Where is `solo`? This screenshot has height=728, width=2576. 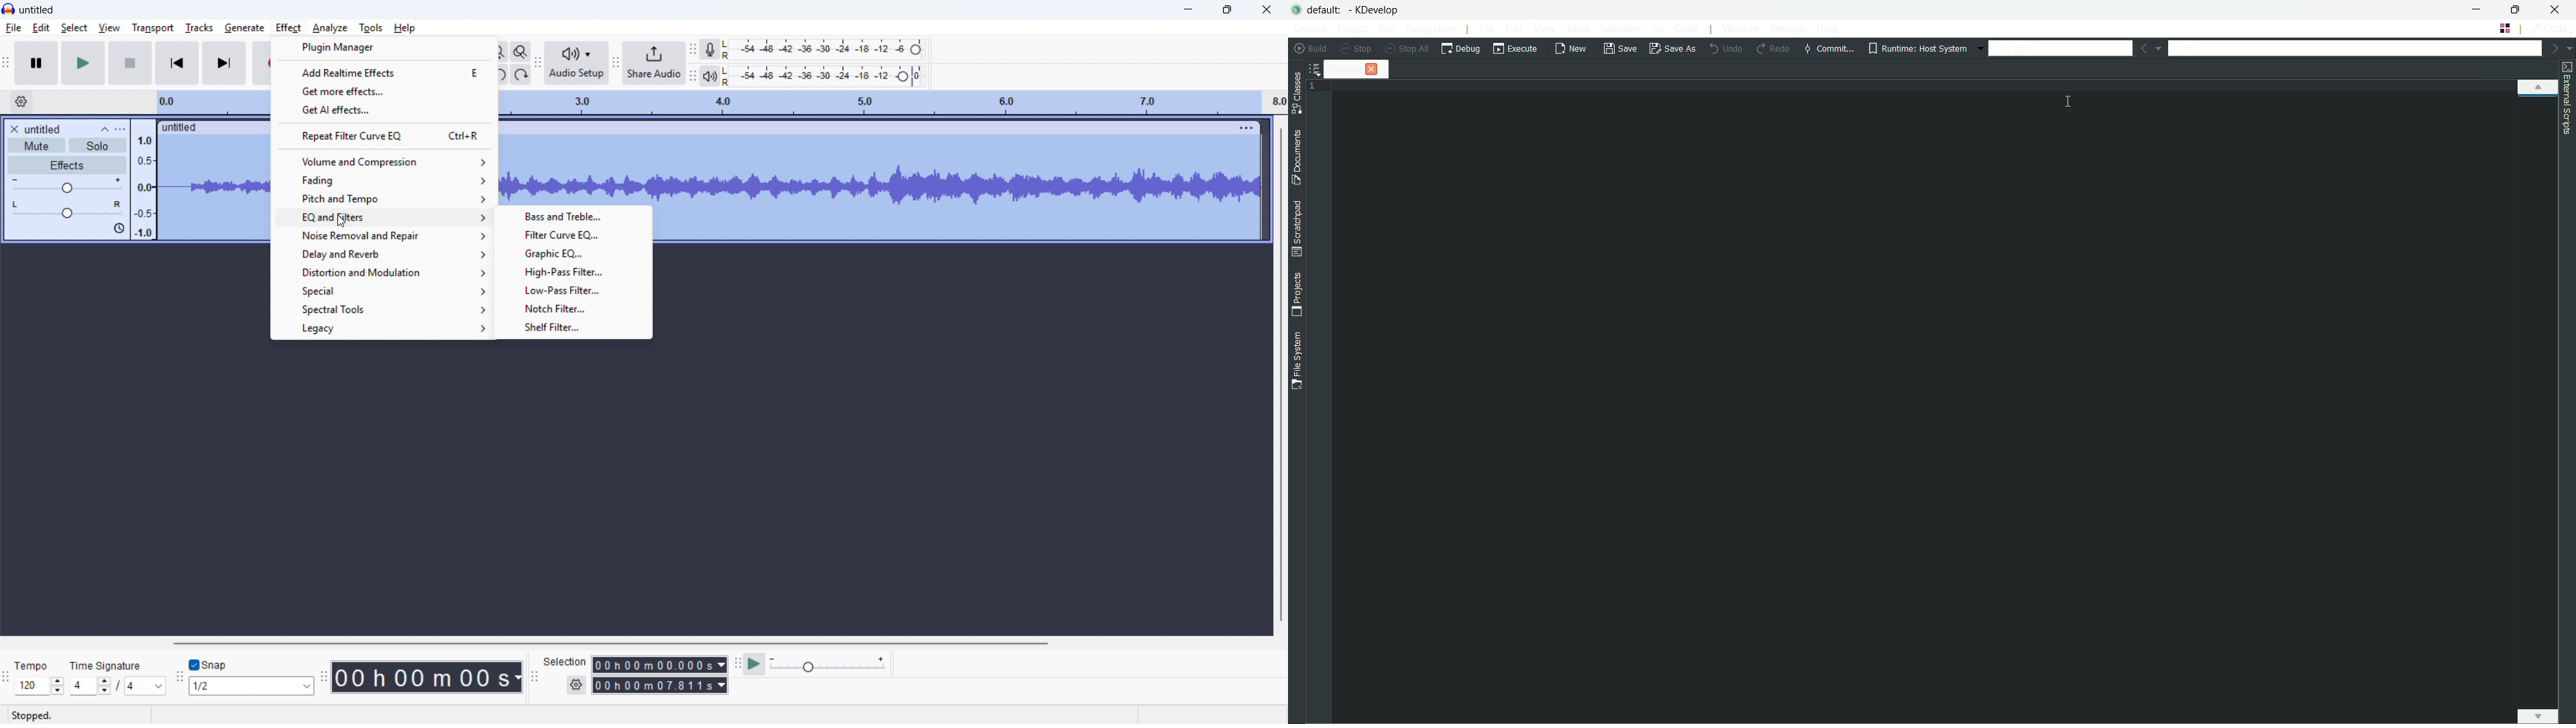 solo is located at coordinates (98, 145).